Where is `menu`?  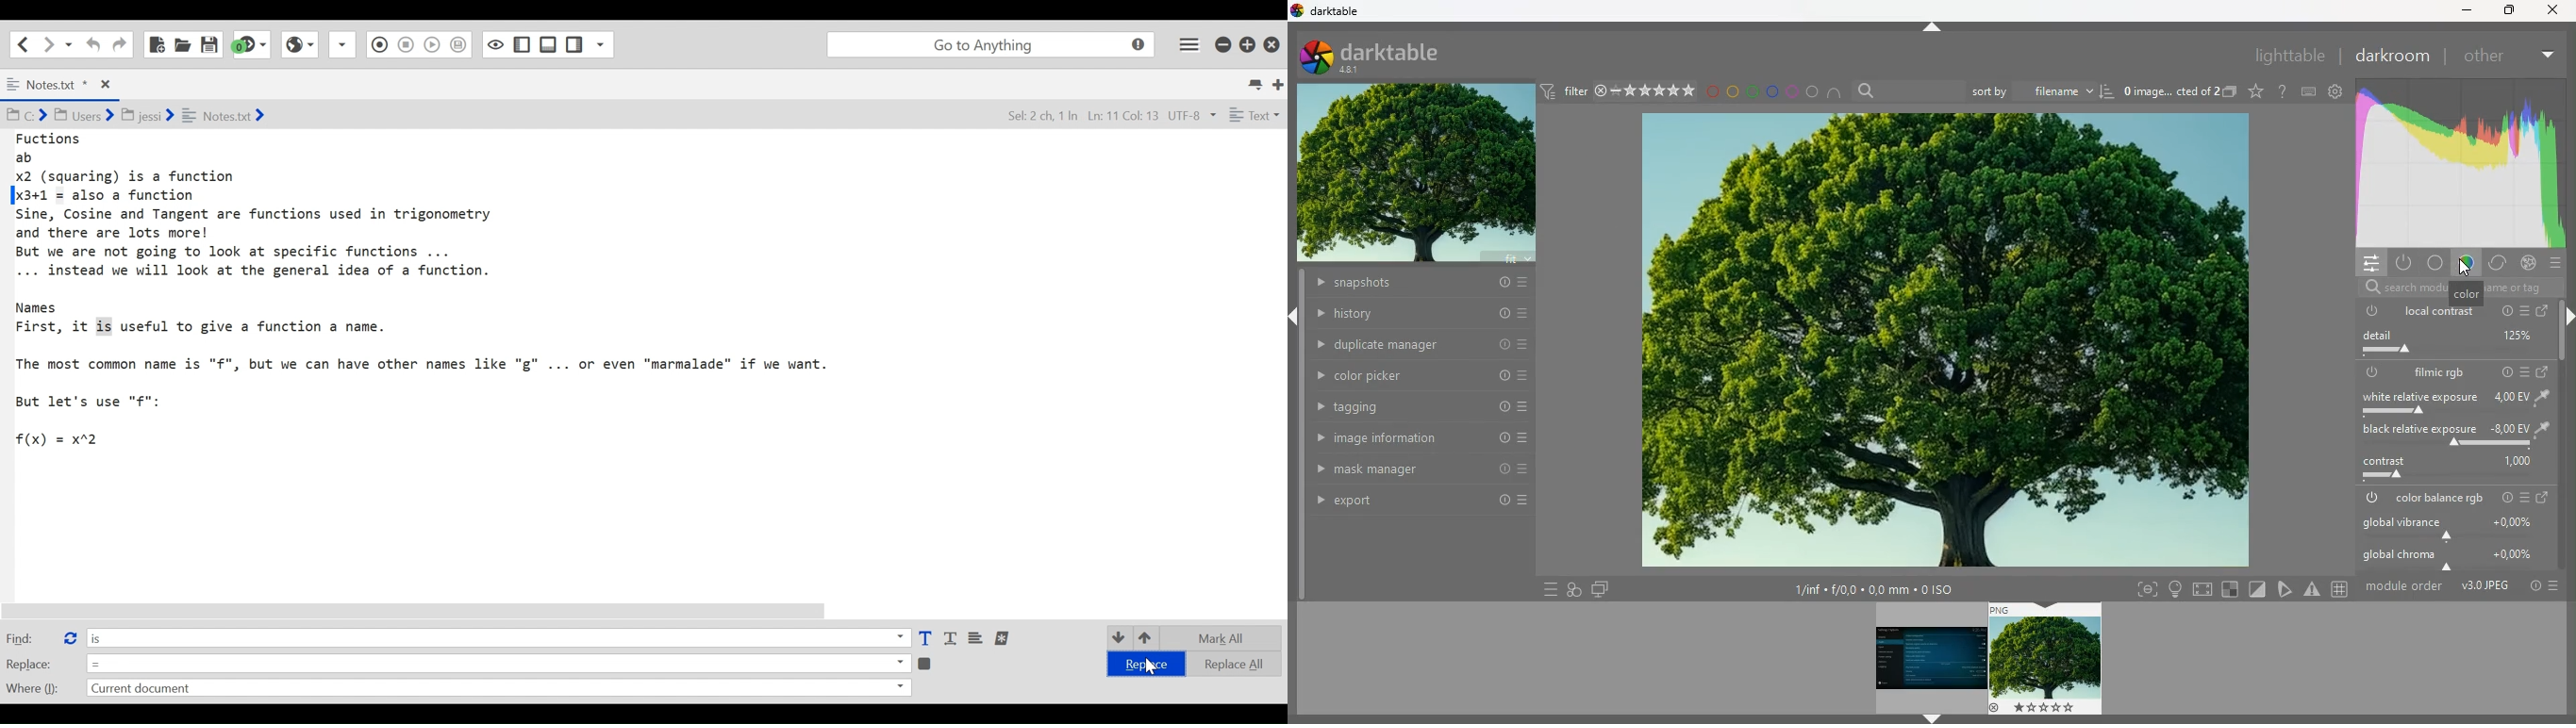 menu is located at coordinates (2524, 499).